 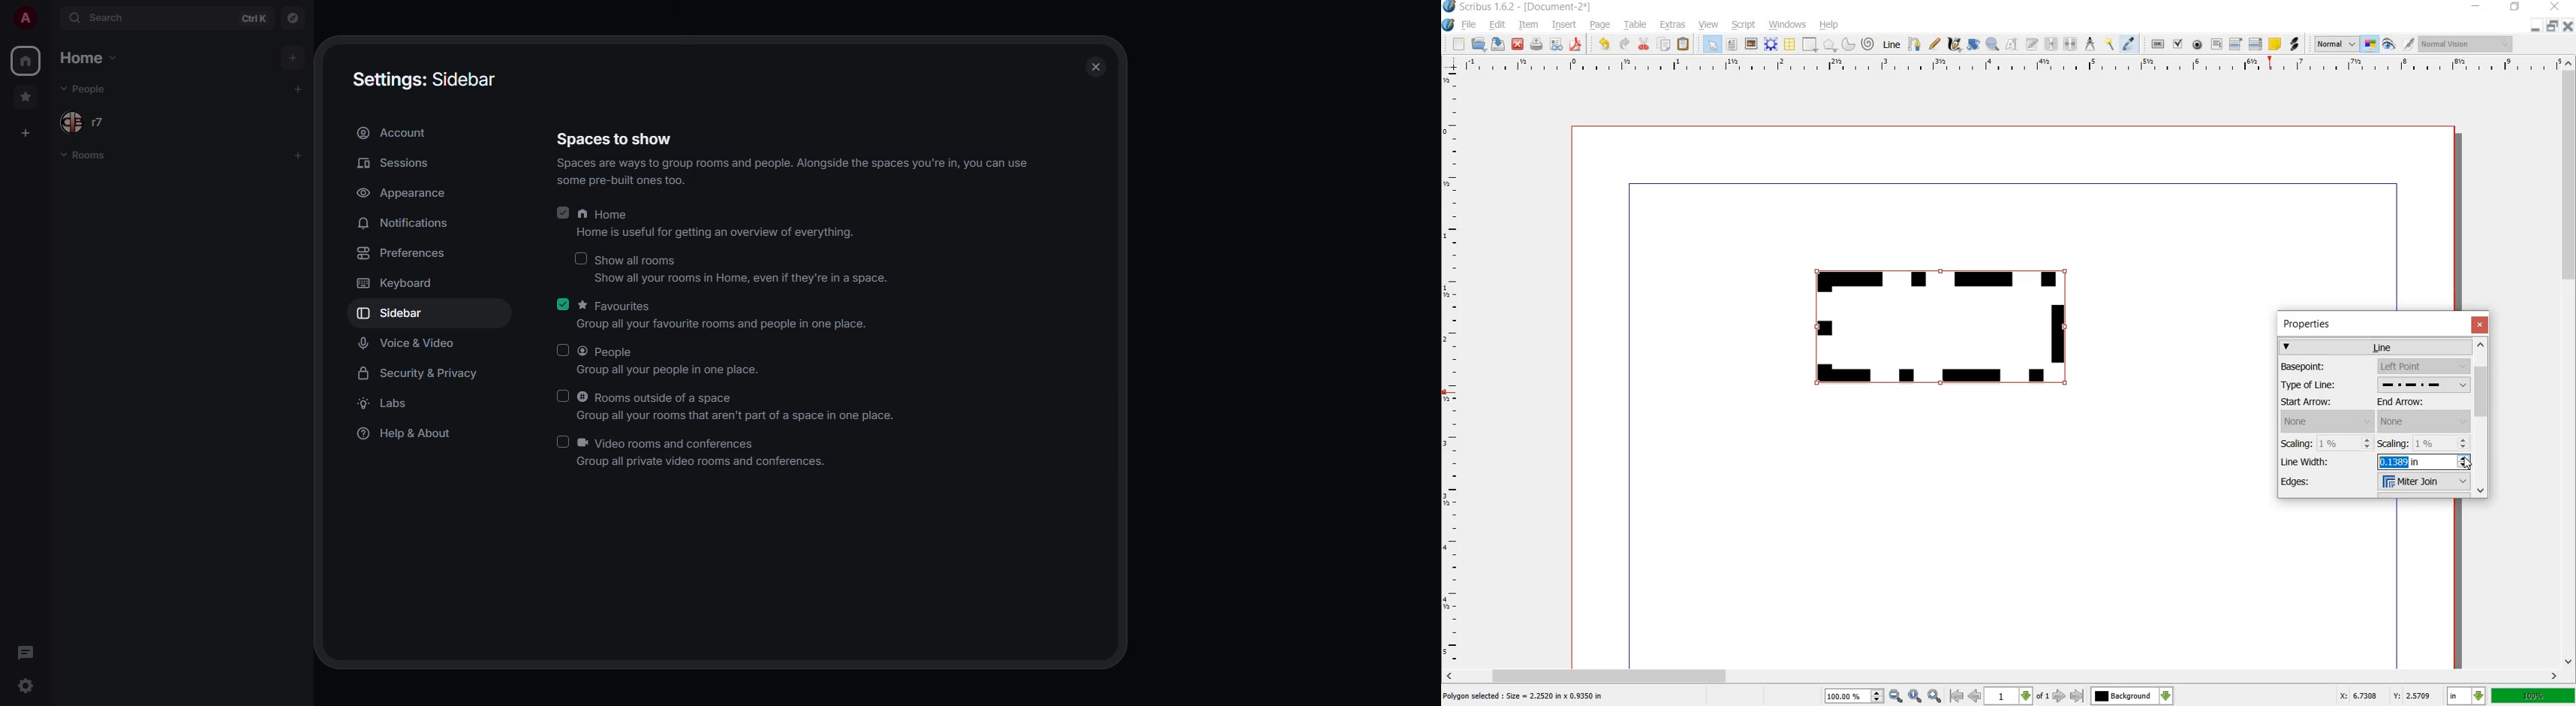 What do you see at coordinates (2465, 696) in the screenshot?
I see `select current unit` at bounding box center [2465, 696].